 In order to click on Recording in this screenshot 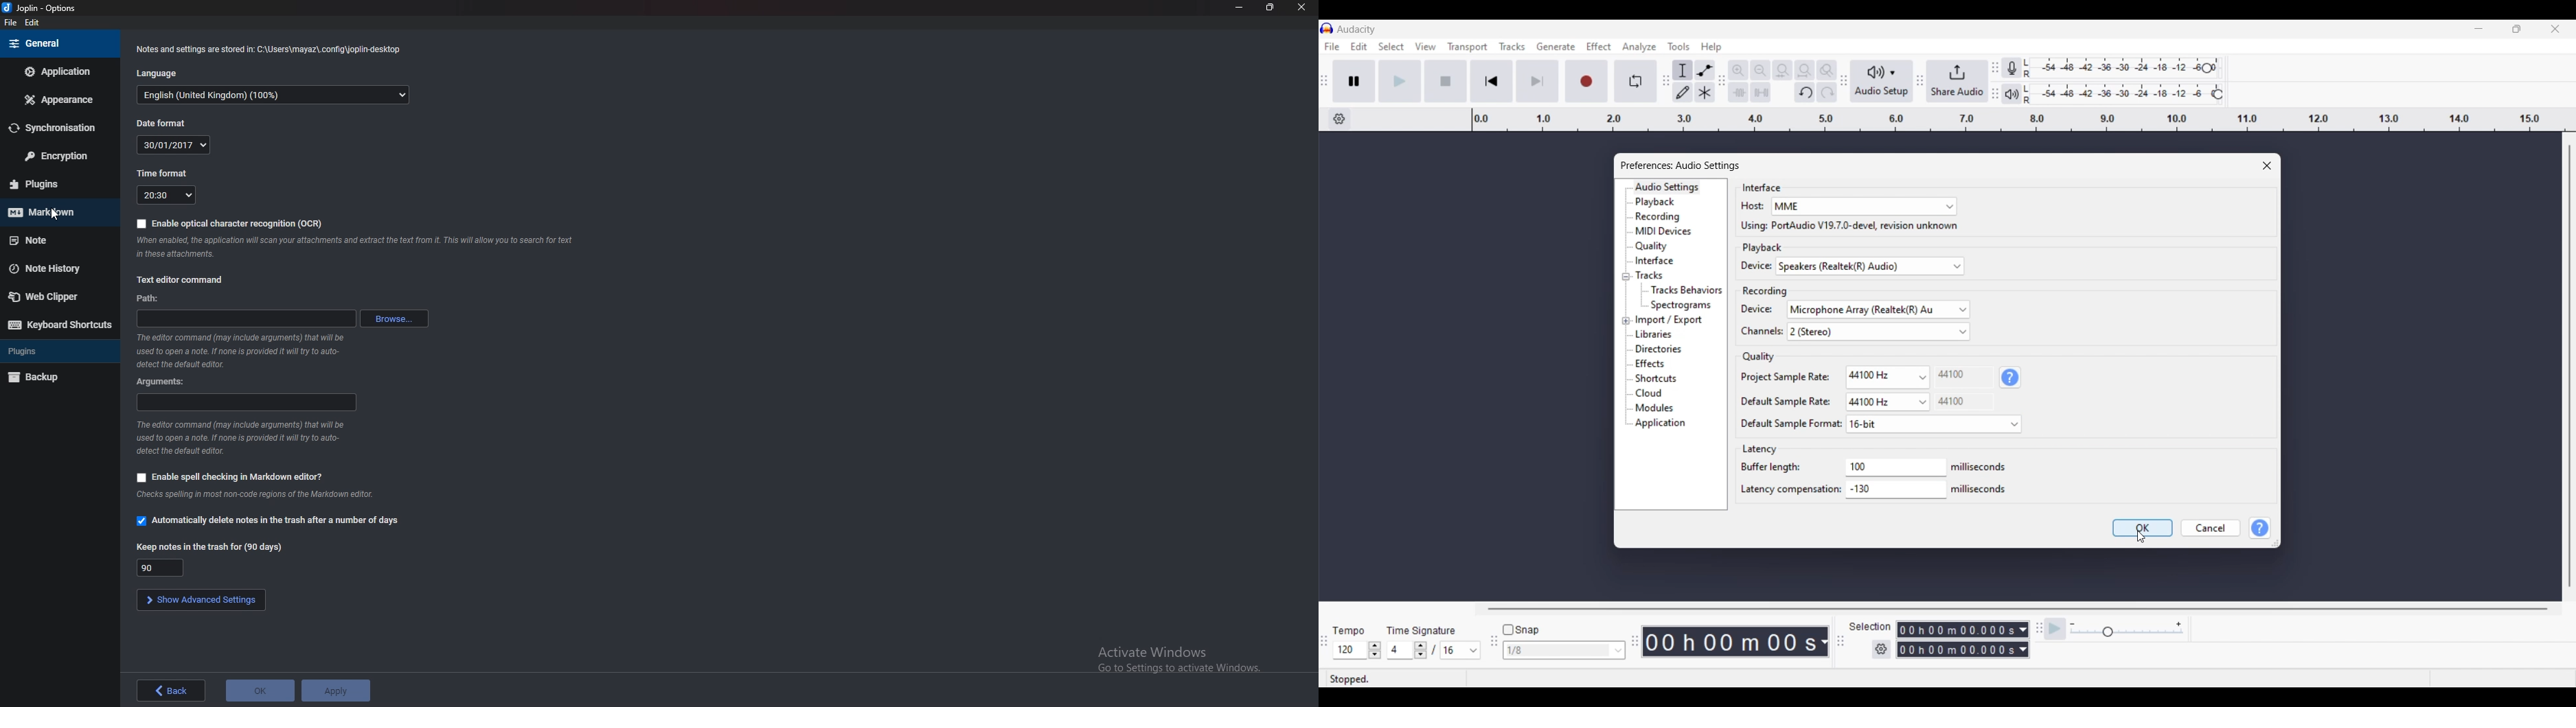, I will do `click(1762, 290)`.